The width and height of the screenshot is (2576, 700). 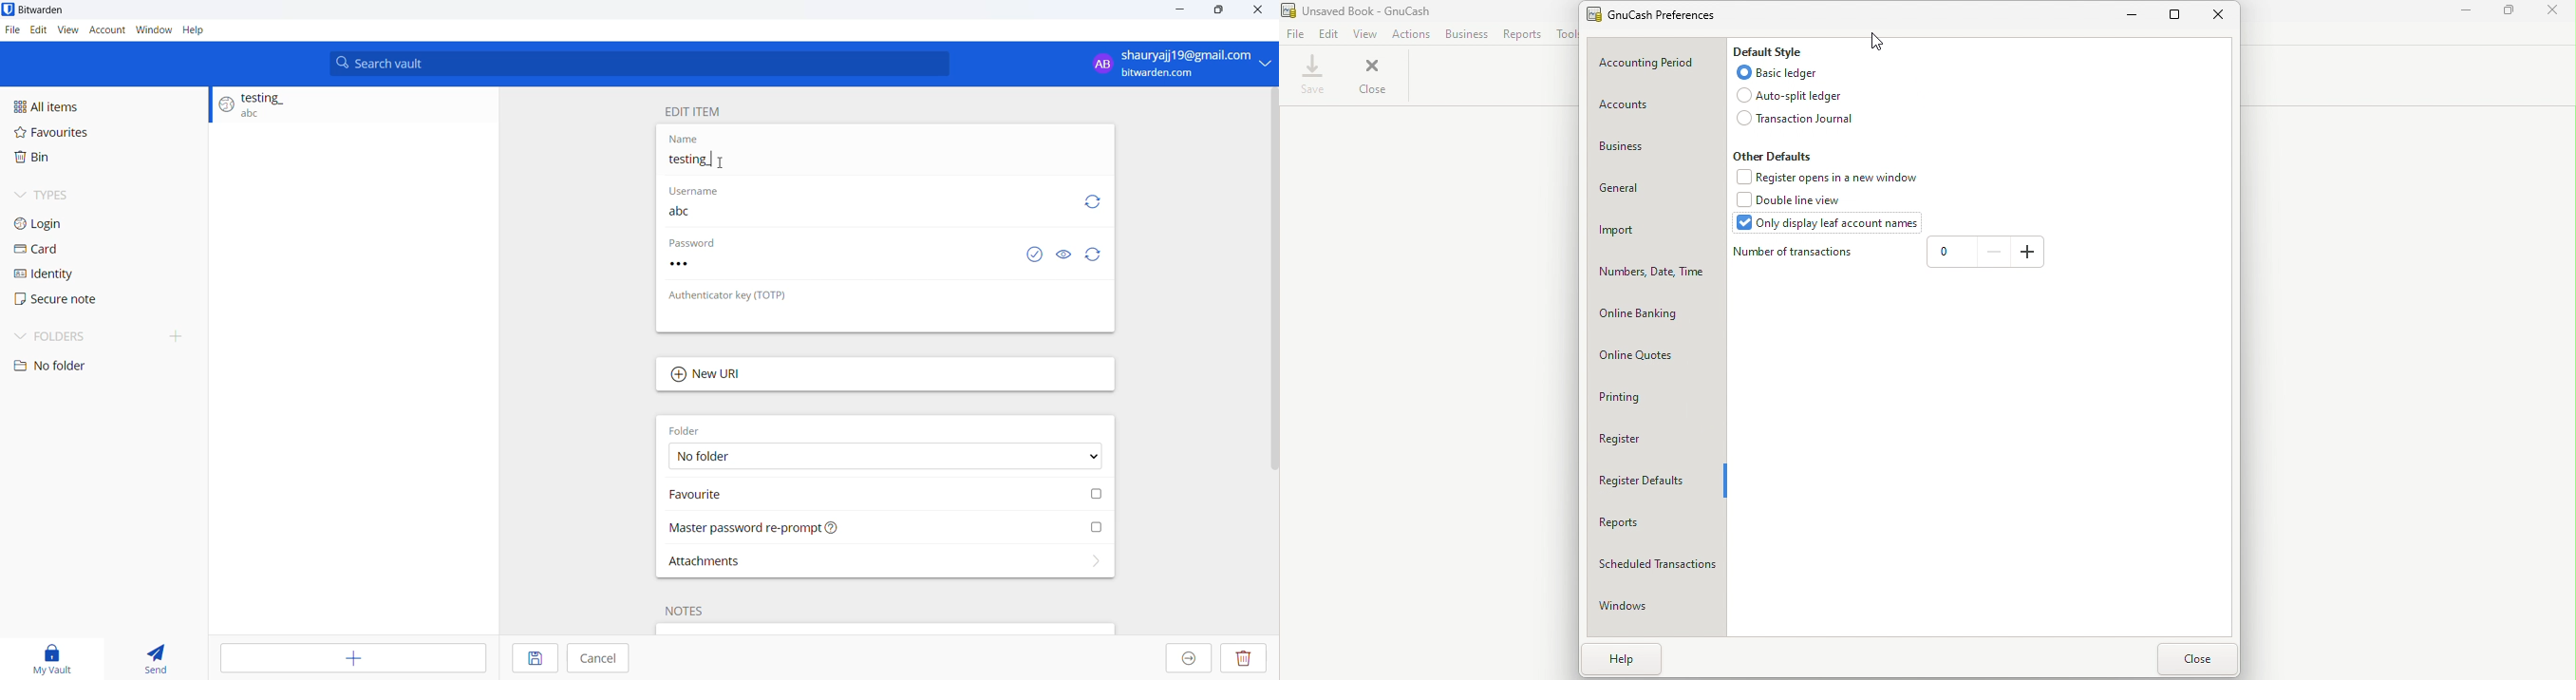 What do you see at coordinates (1658, 63) in the screenshot?
I see `Accounting period` at bounding box center [1658, 63].